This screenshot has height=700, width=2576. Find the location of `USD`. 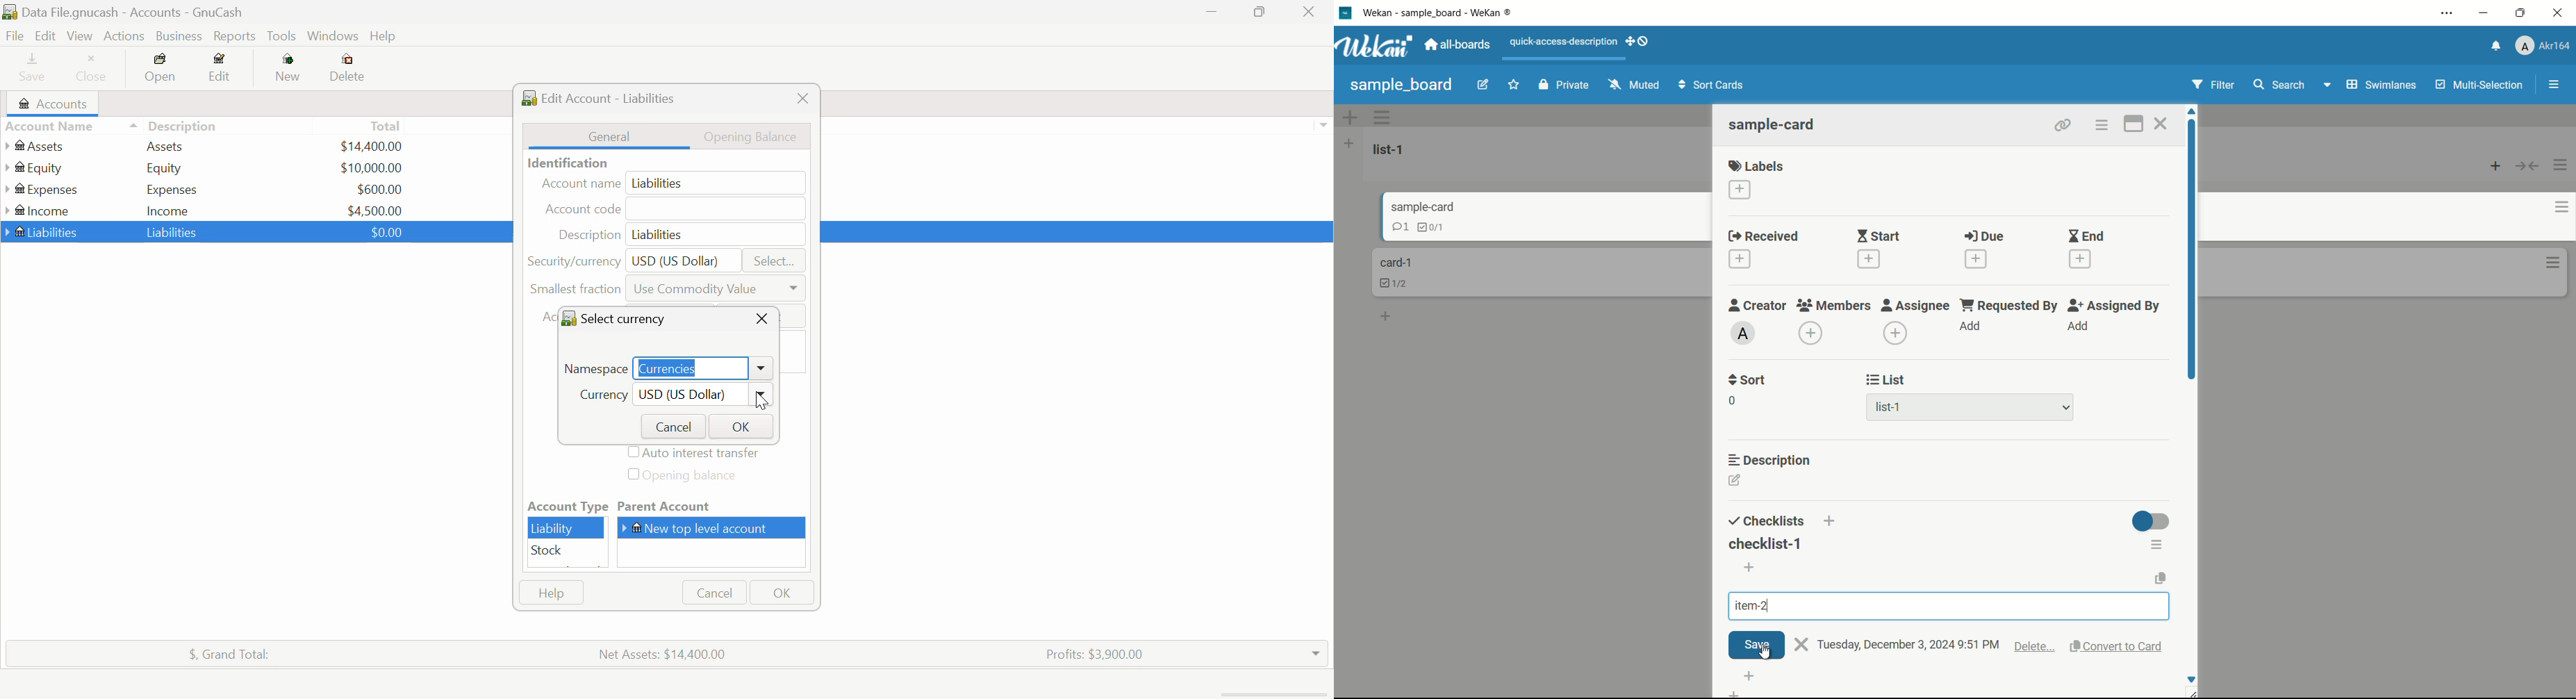

USD is located at coordinates (379, 189).